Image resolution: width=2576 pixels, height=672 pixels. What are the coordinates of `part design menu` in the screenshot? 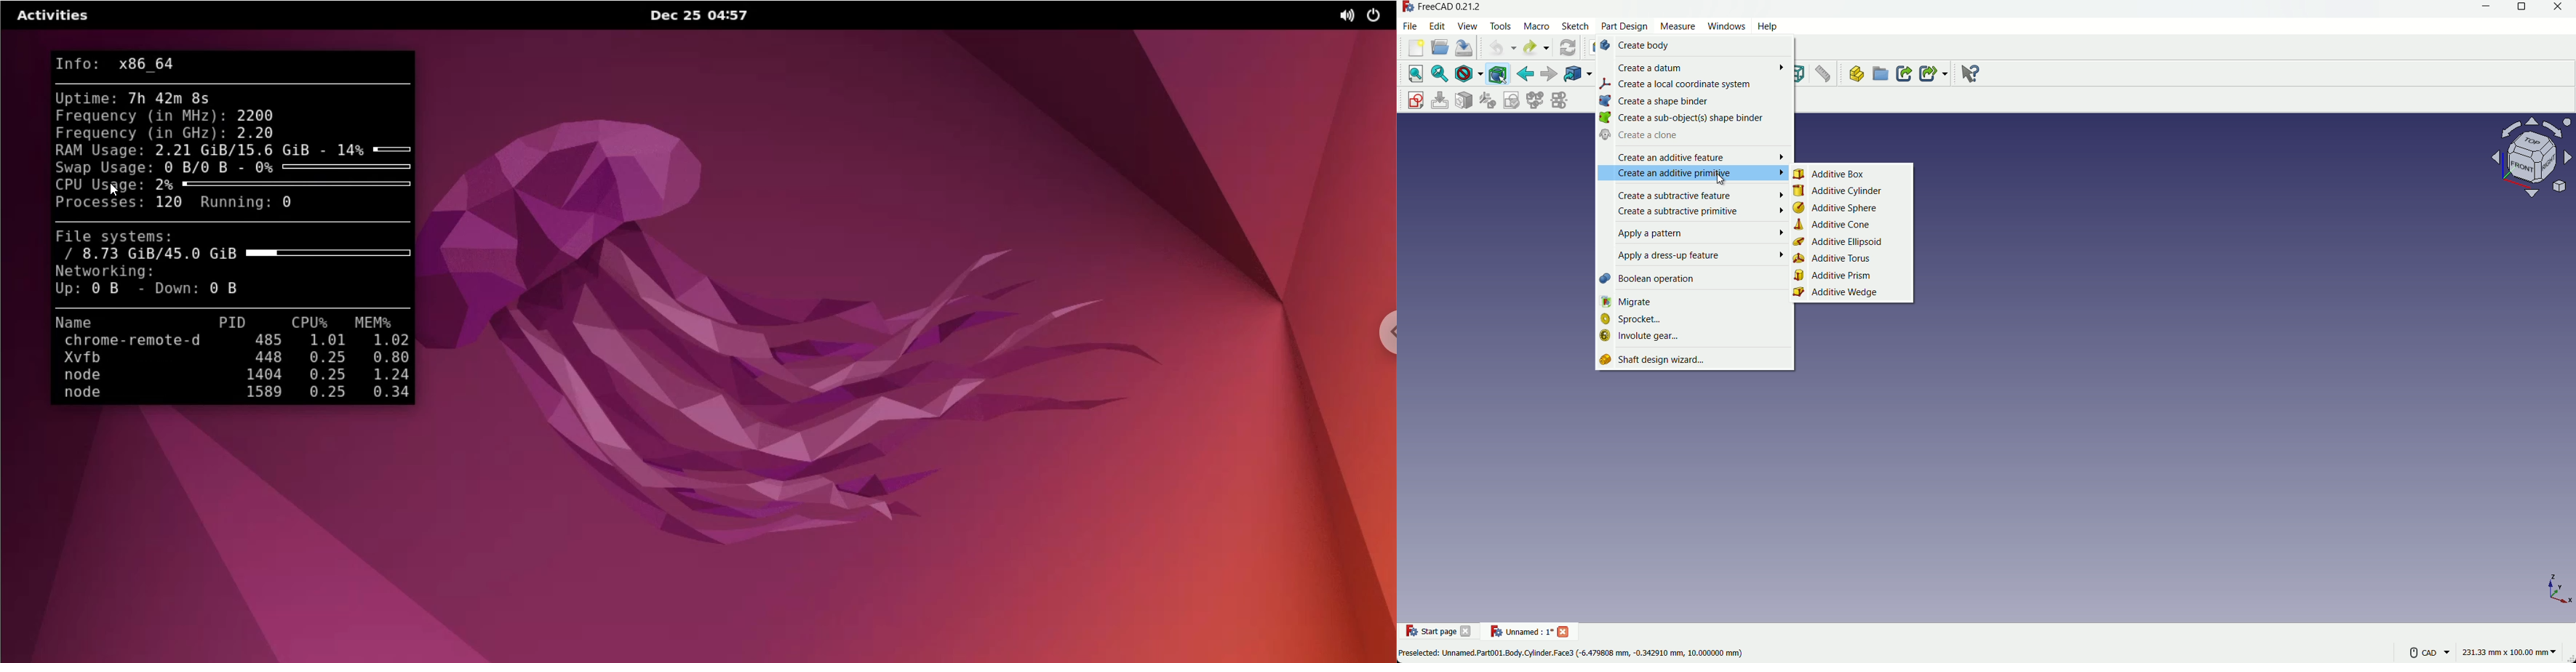 It's located at (1625, 28).